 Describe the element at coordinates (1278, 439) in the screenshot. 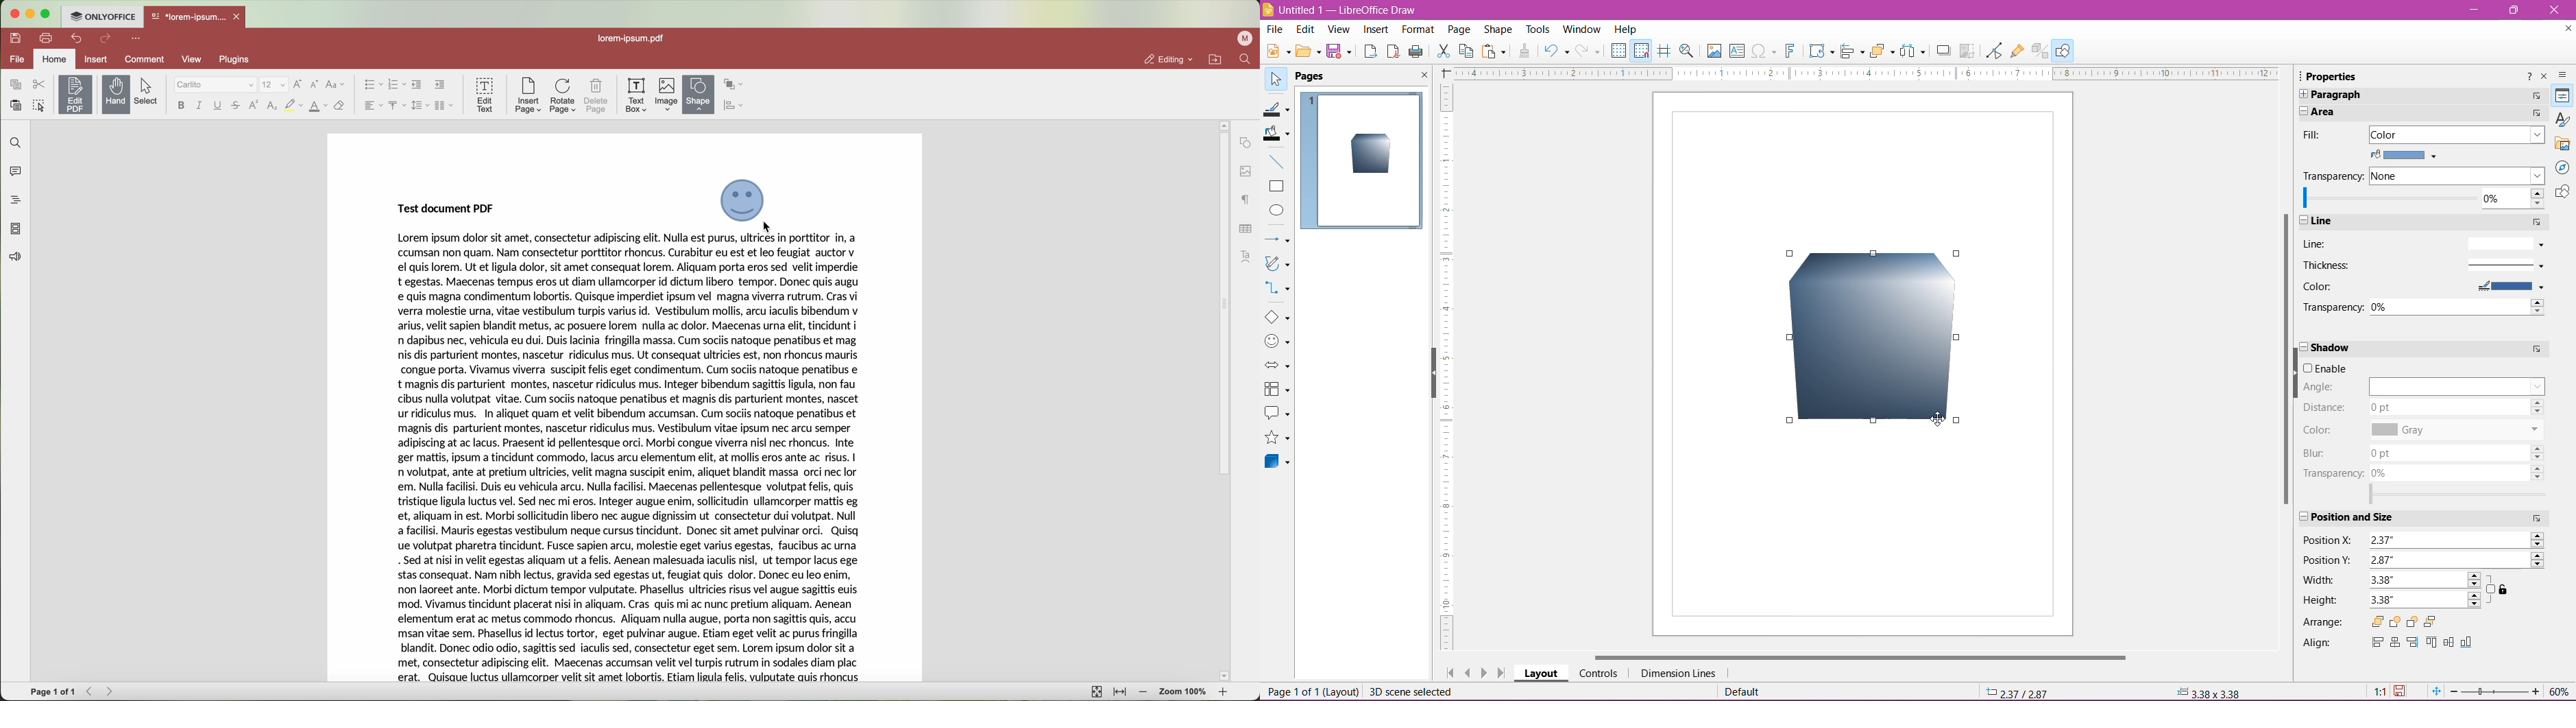

I see `Stars and Banners` at that location.